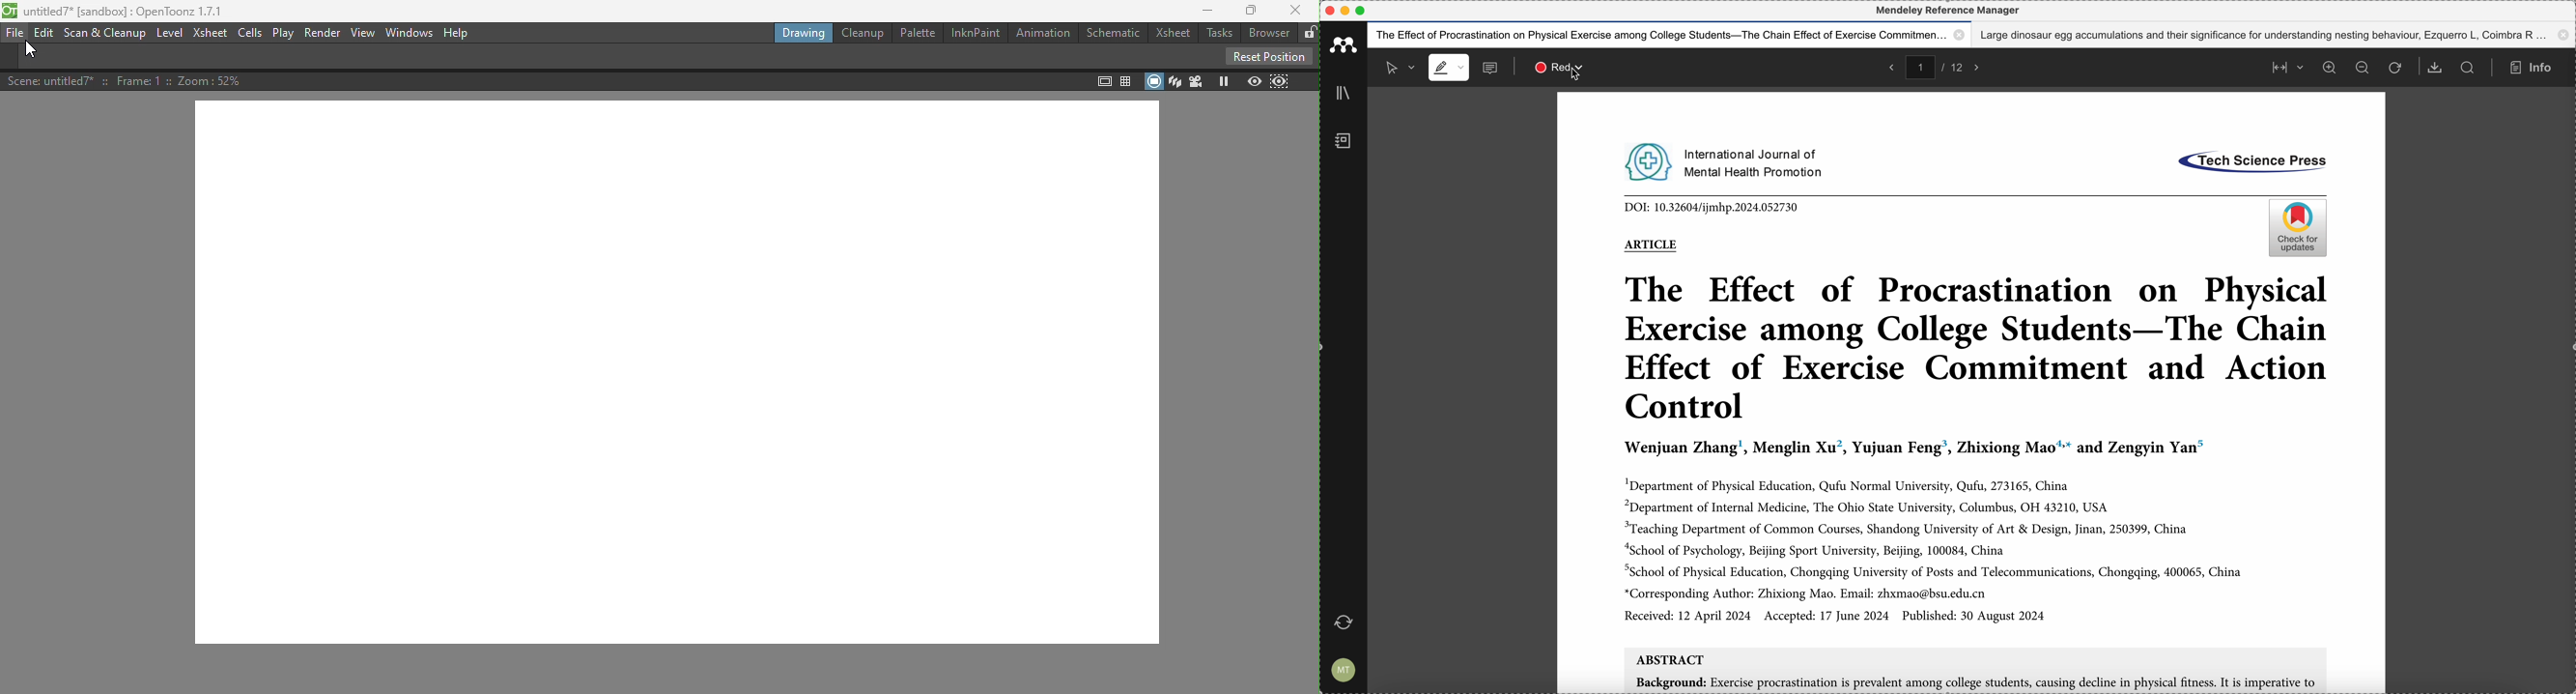 The image size is (2576, 700). I want to click on selected mode, so click(1395, 67).